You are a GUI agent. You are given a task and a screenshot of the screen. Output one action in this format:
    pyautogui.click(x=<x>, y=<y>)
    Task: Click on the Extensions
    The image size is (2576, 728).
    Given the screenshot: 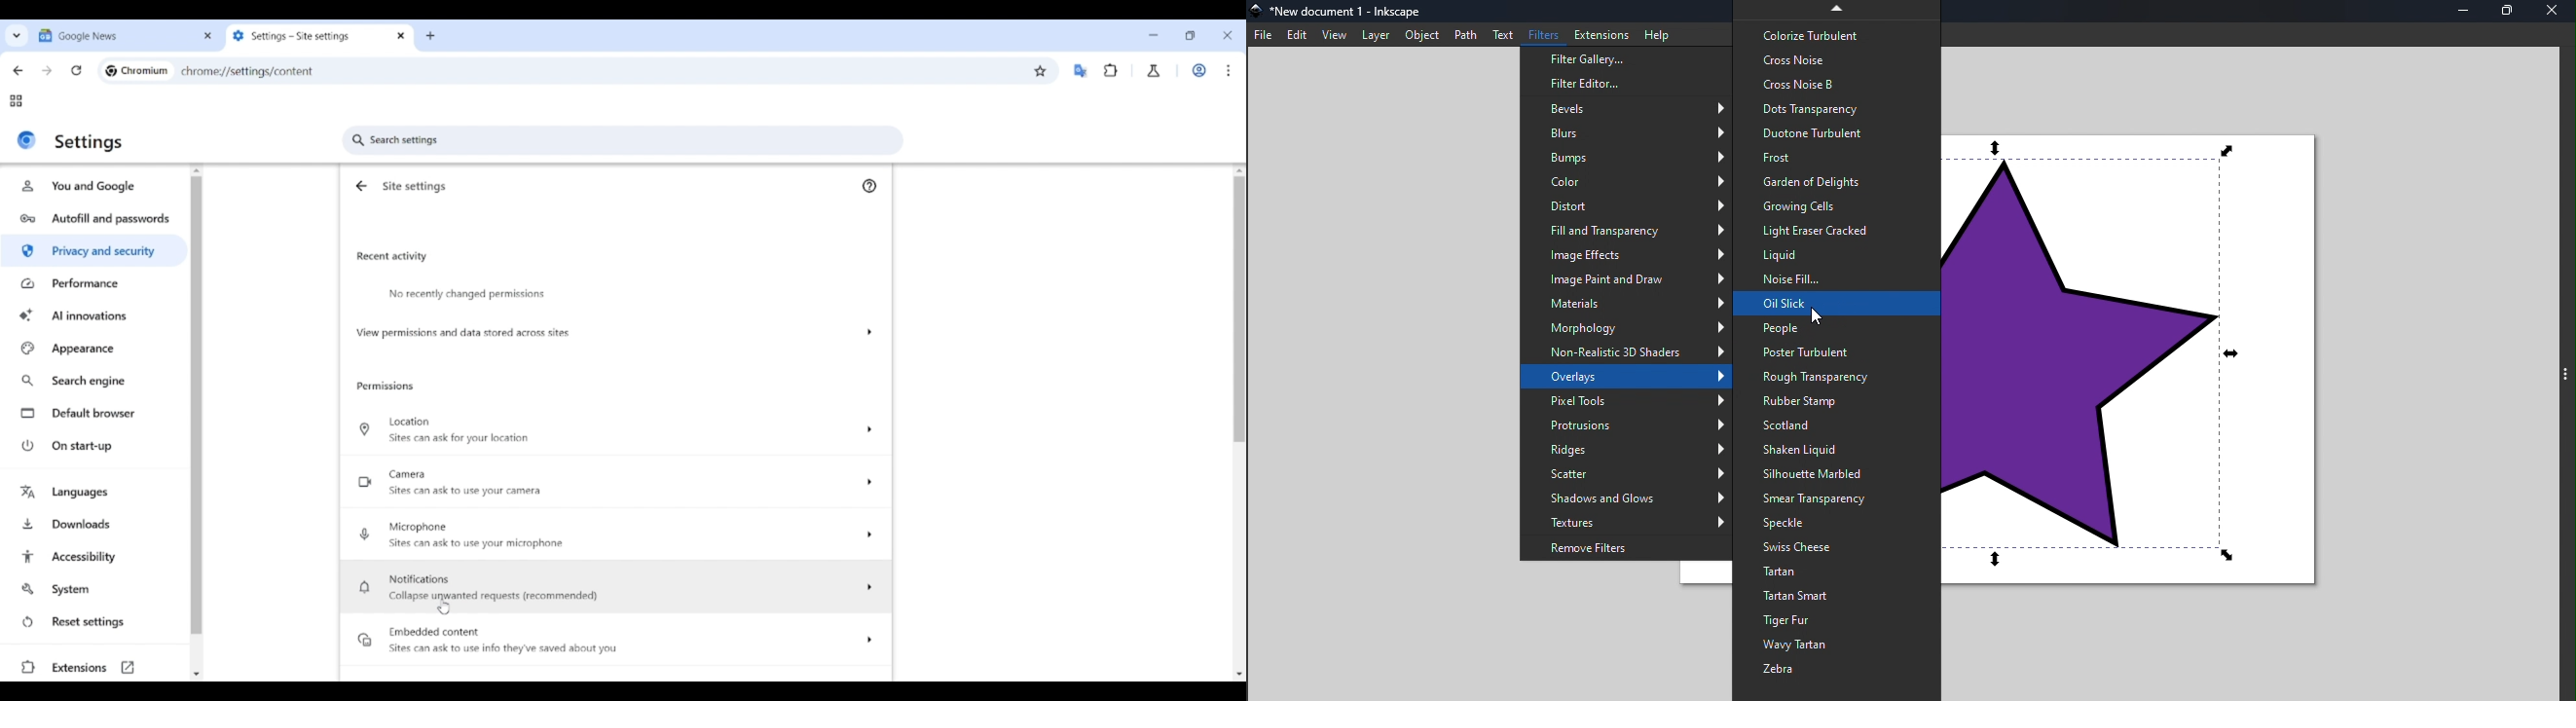 What is the action you would take?
    pyautogui.click(x=1599, y=34)
    